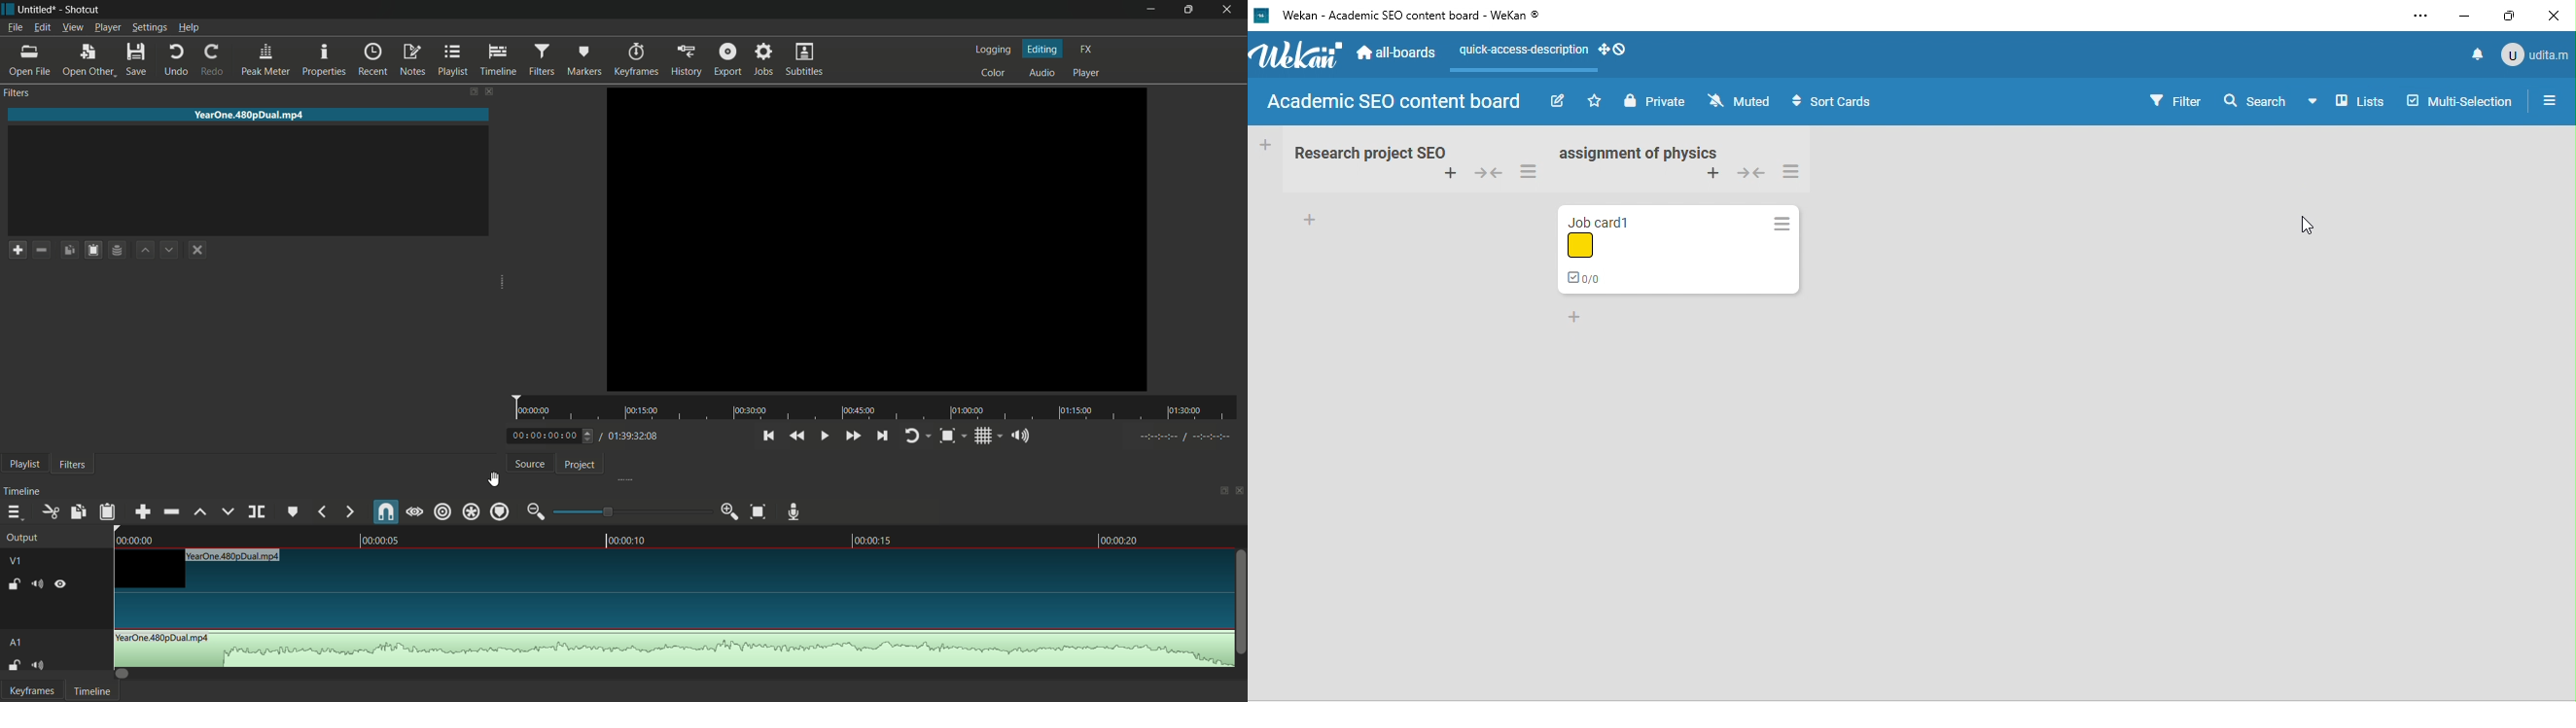 Image resolution: width=2576 pixels, height=728 pixels. What do you see at coordinates (638, 58) in the screenshot?
I see `keyframes` at bounding box center [638, 58].